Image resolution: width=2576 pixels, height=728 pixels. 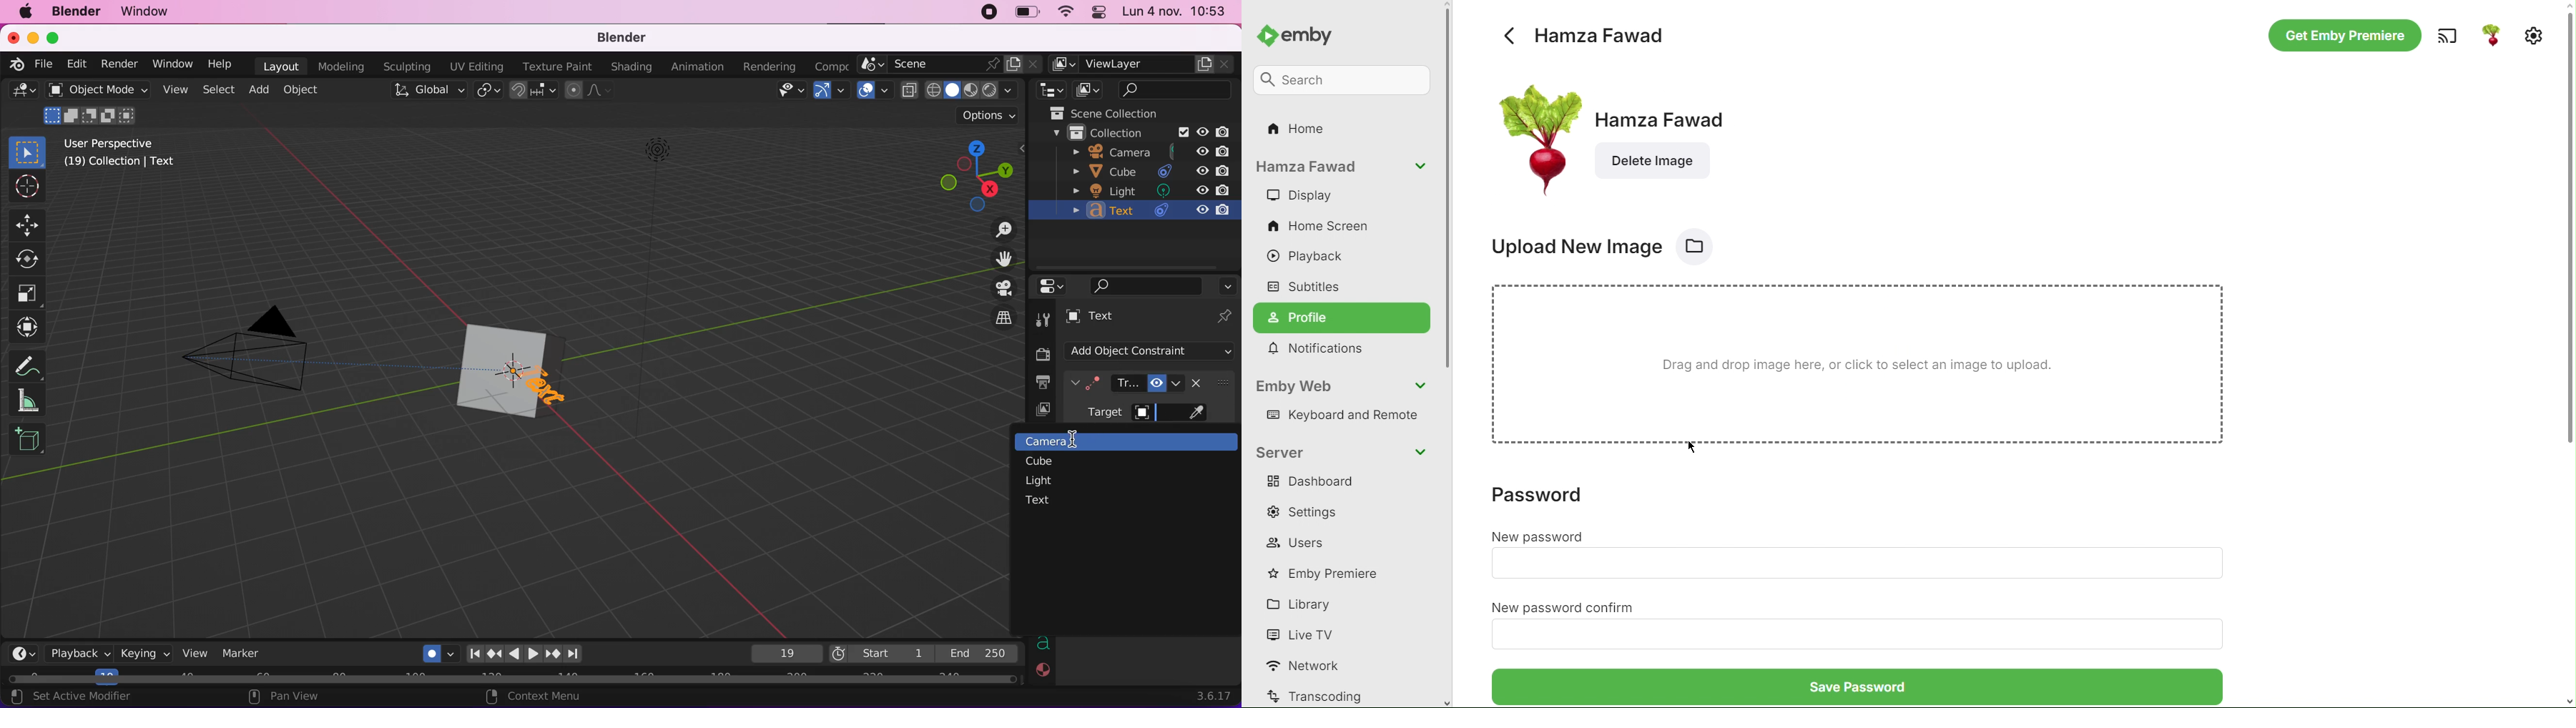 What do you see at coordinates (20, 93) in the screenshot?
I see `editor type` at bounding box center [20, 93].